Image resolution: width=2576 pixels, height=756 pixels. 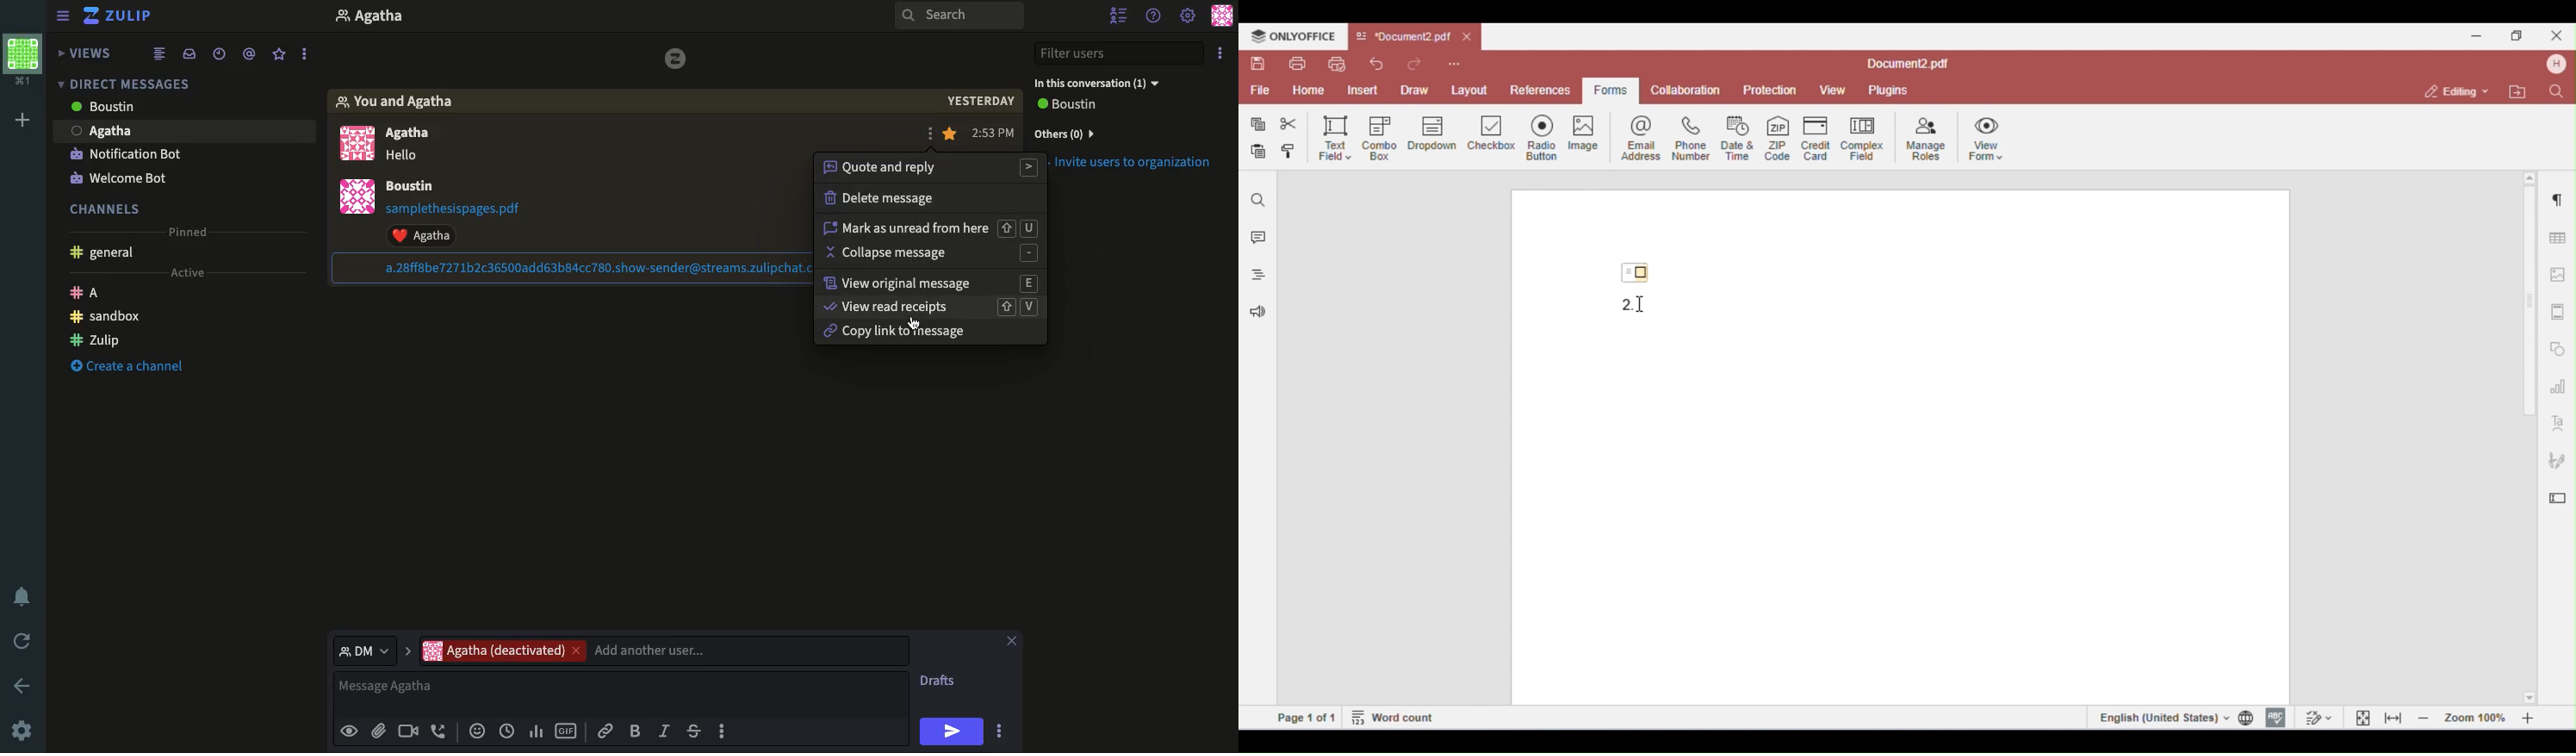 What do you see at coordinates (723, 736) in the screenshot?
I see `options` at bounding box center [723, 736].